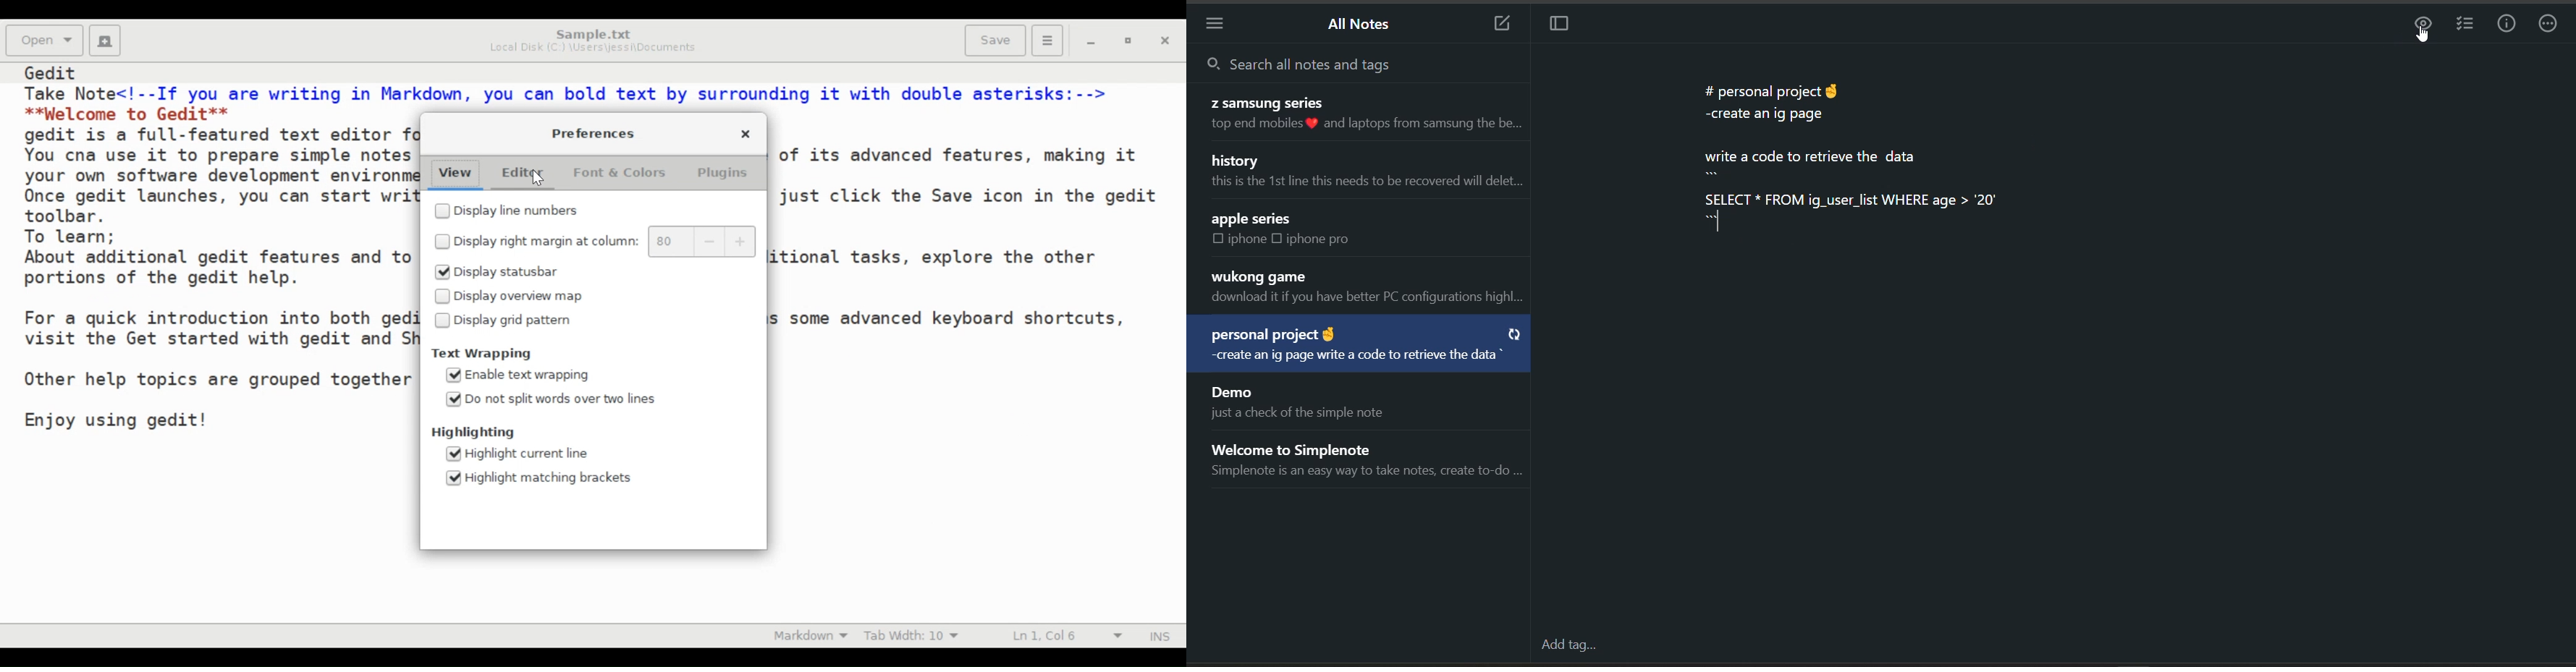 Image resolution: width=2576 pixels, height=672 pixels. What do you see at coordinates (1295, 402) in the screenshot?
I see `note title  and preview` at bounding box center [1295, 402].